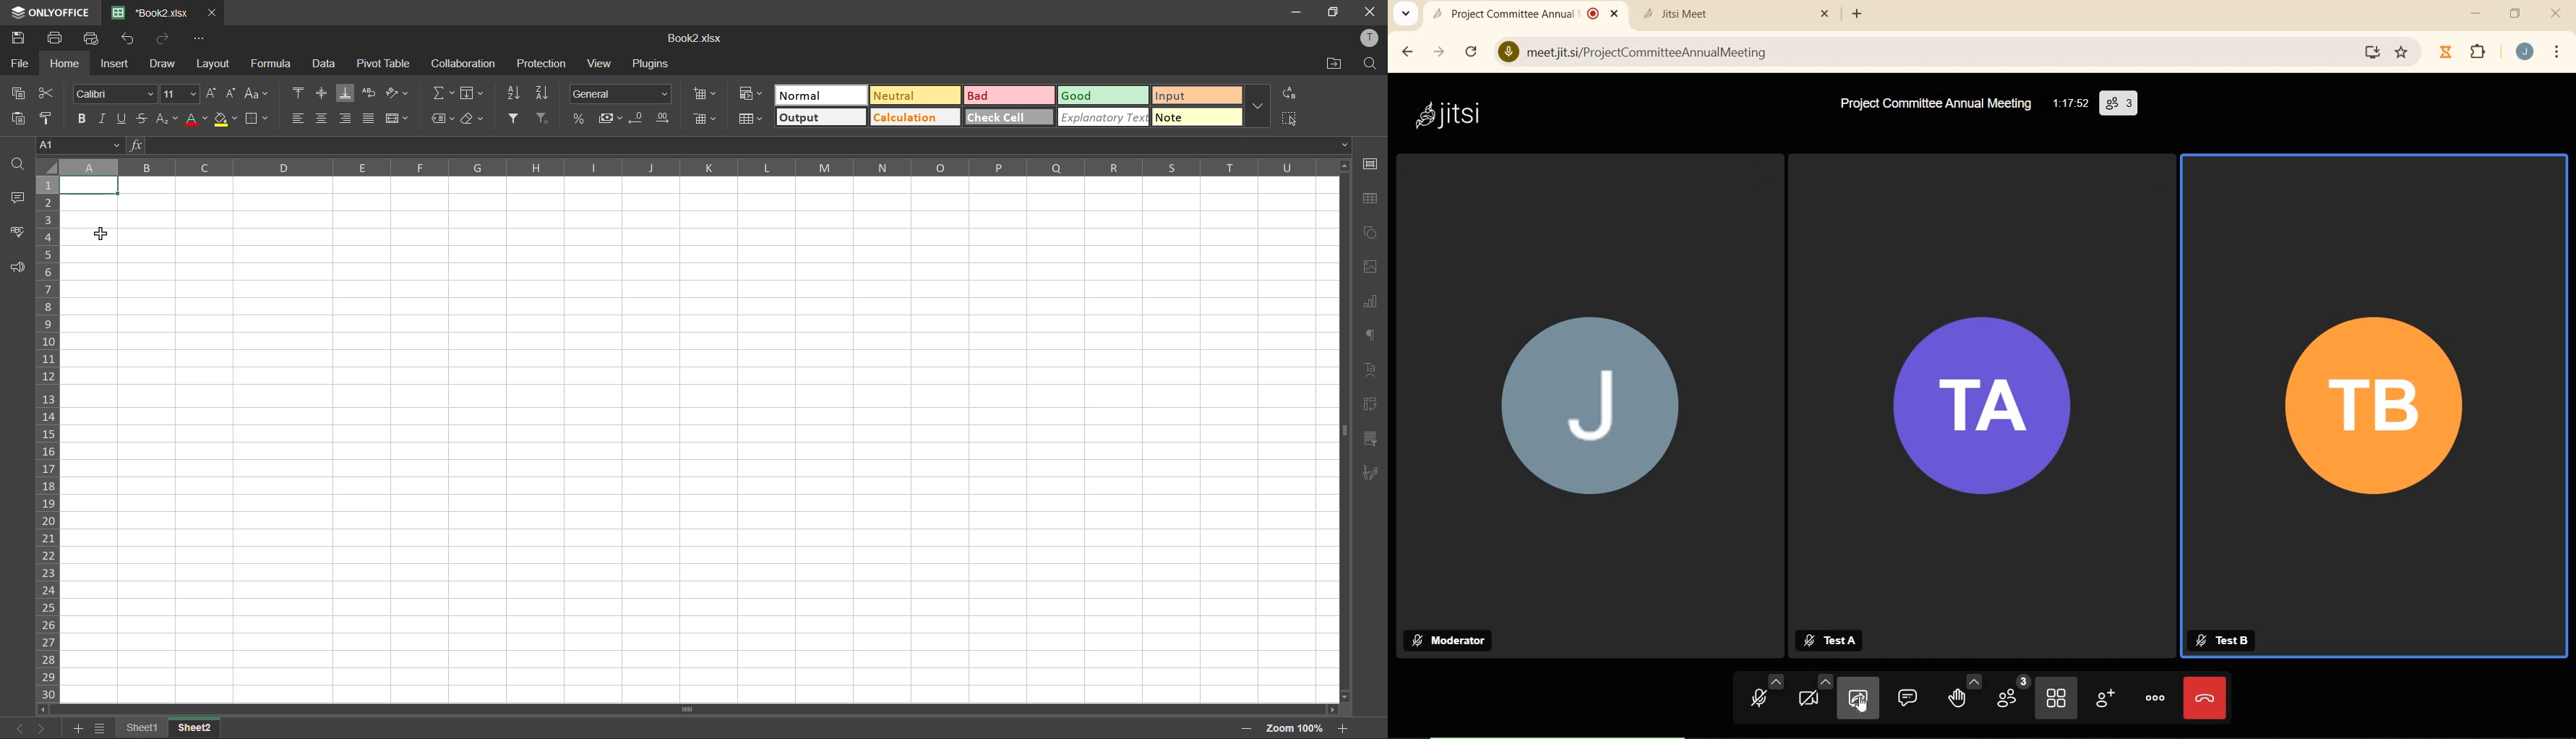 The height and width of the screenshot is (756, 2576). Describe the element at coordinates (2479, 53) in the screenshot. I see `extensions` at that location.